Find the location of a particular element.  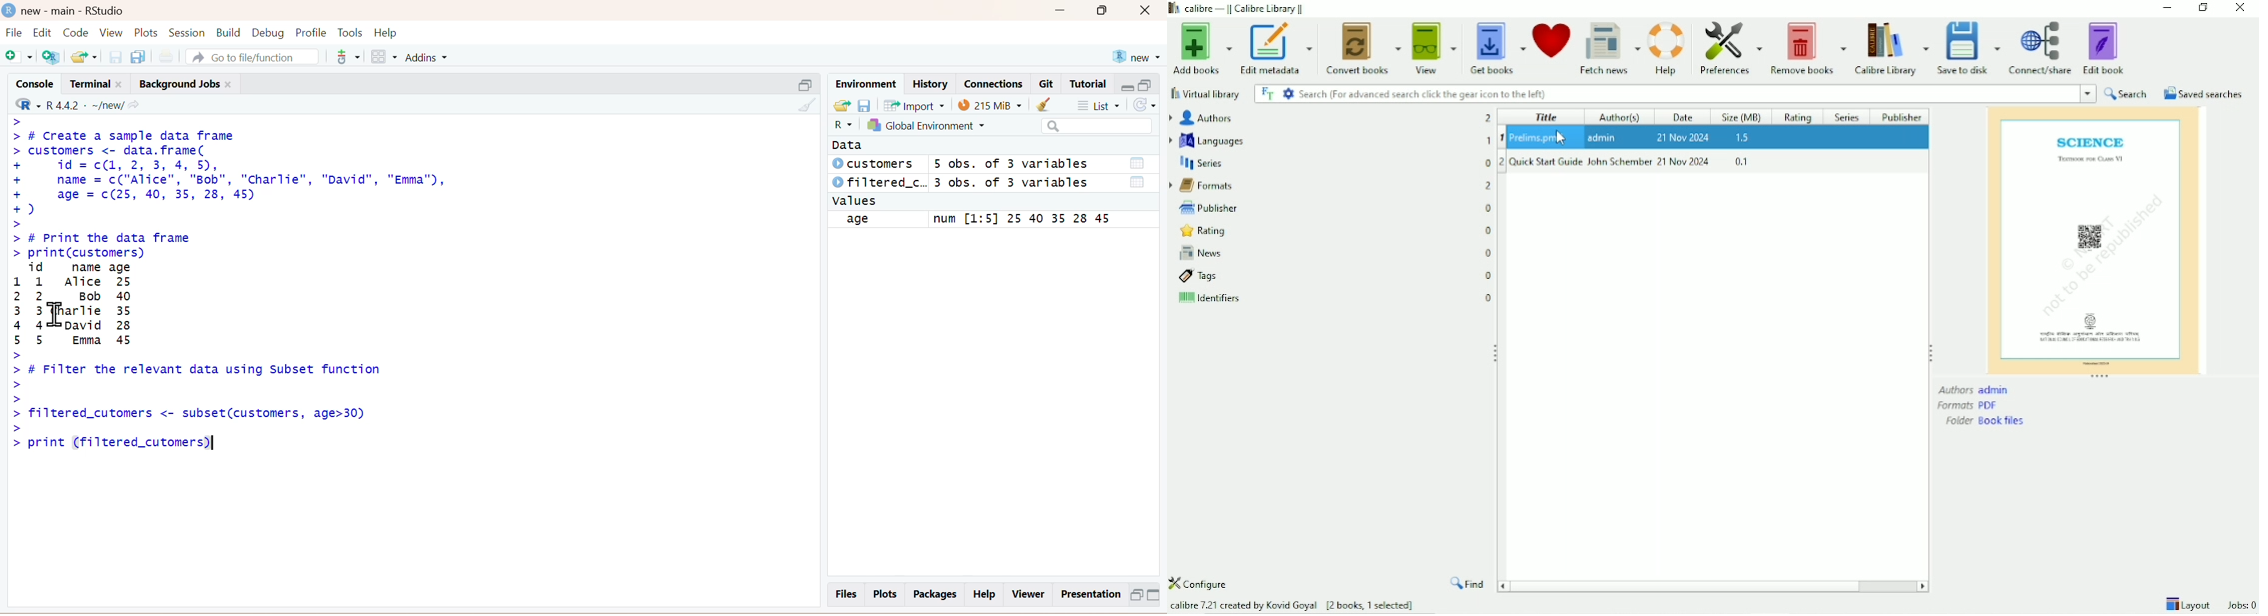

Plots is located at coordinates (885, 594).